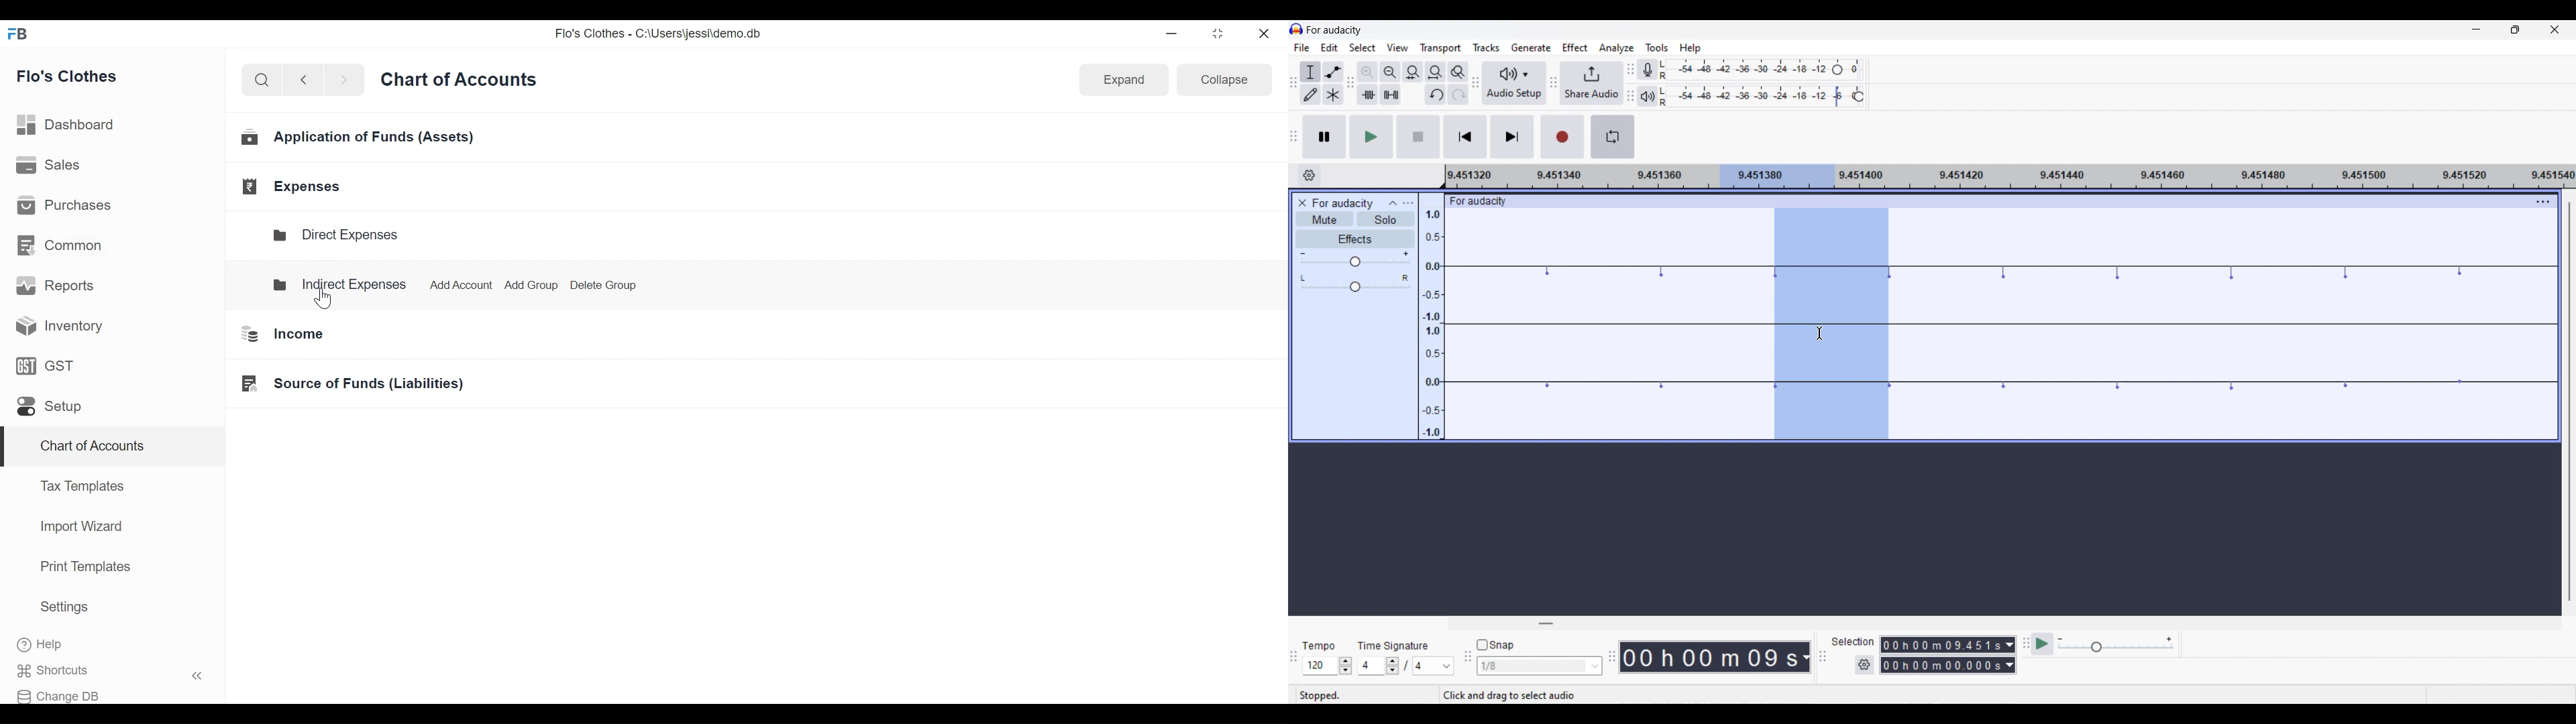 This screenshot has width=2576, height=728. What do you see at coordinates (1397, 47) in the screenshot?
I see `View menu` at bounding box center [1397, 47].